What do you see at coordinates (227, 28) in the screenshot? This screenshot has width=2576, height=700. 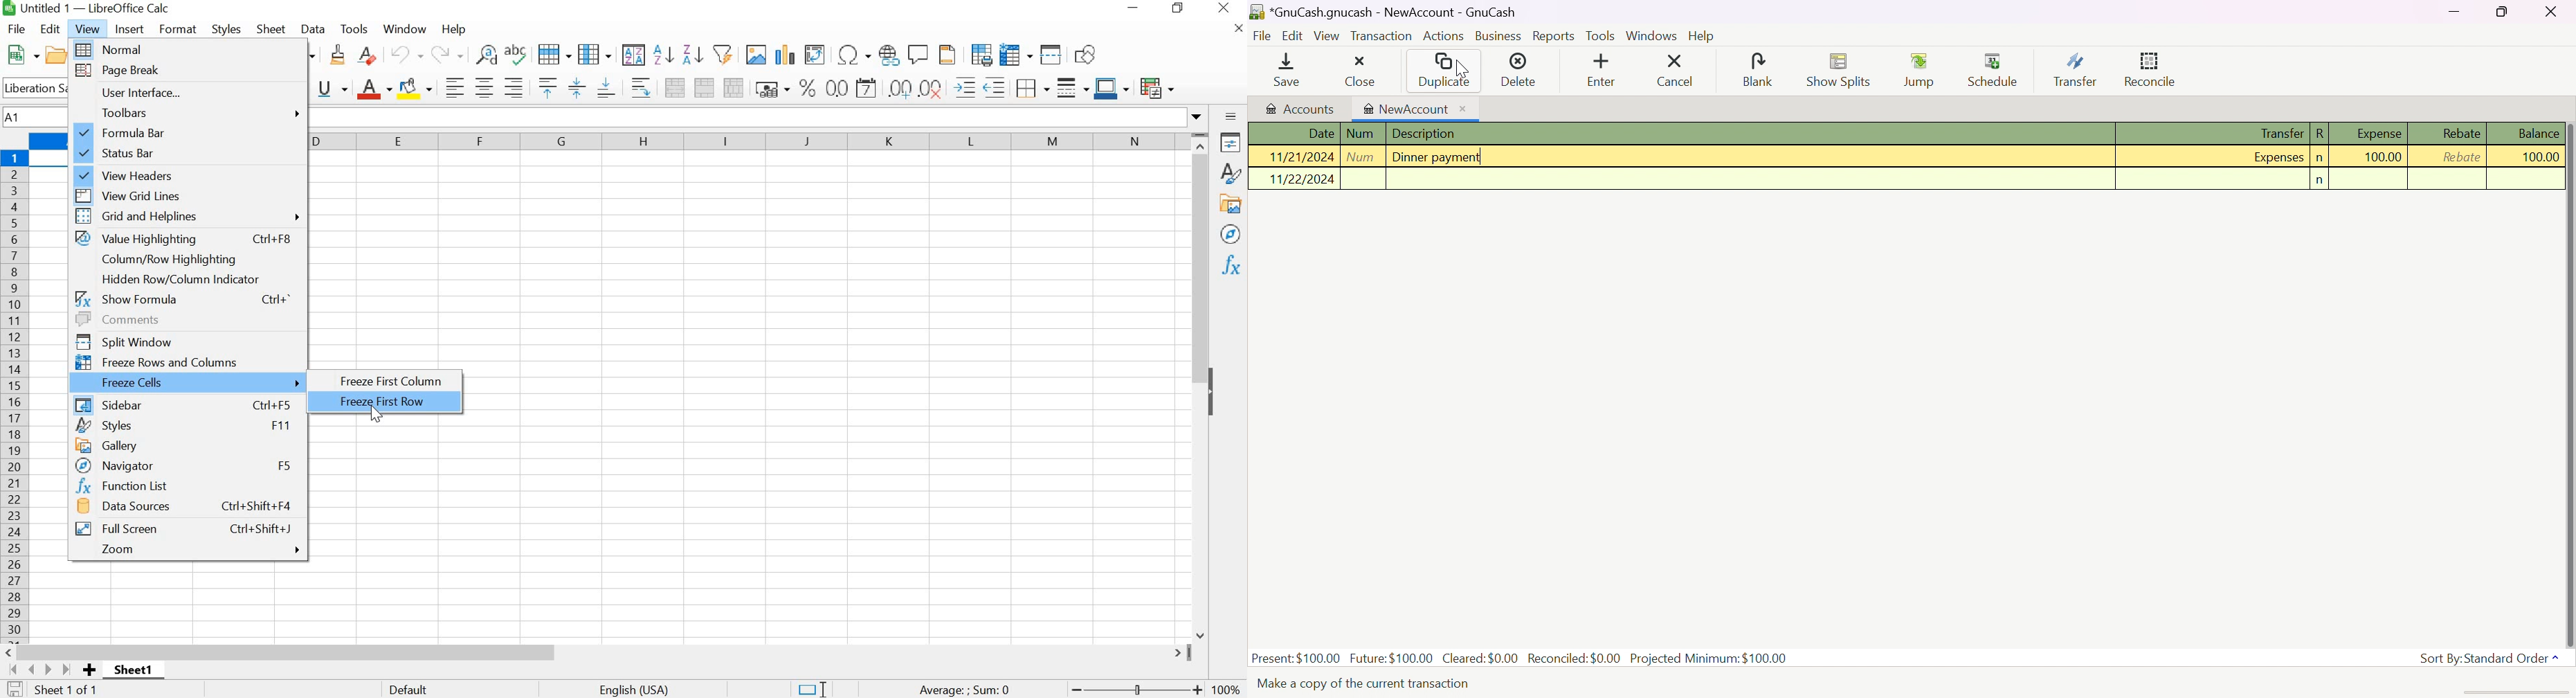 I see `STYLES` at bounding box center [227, 28].